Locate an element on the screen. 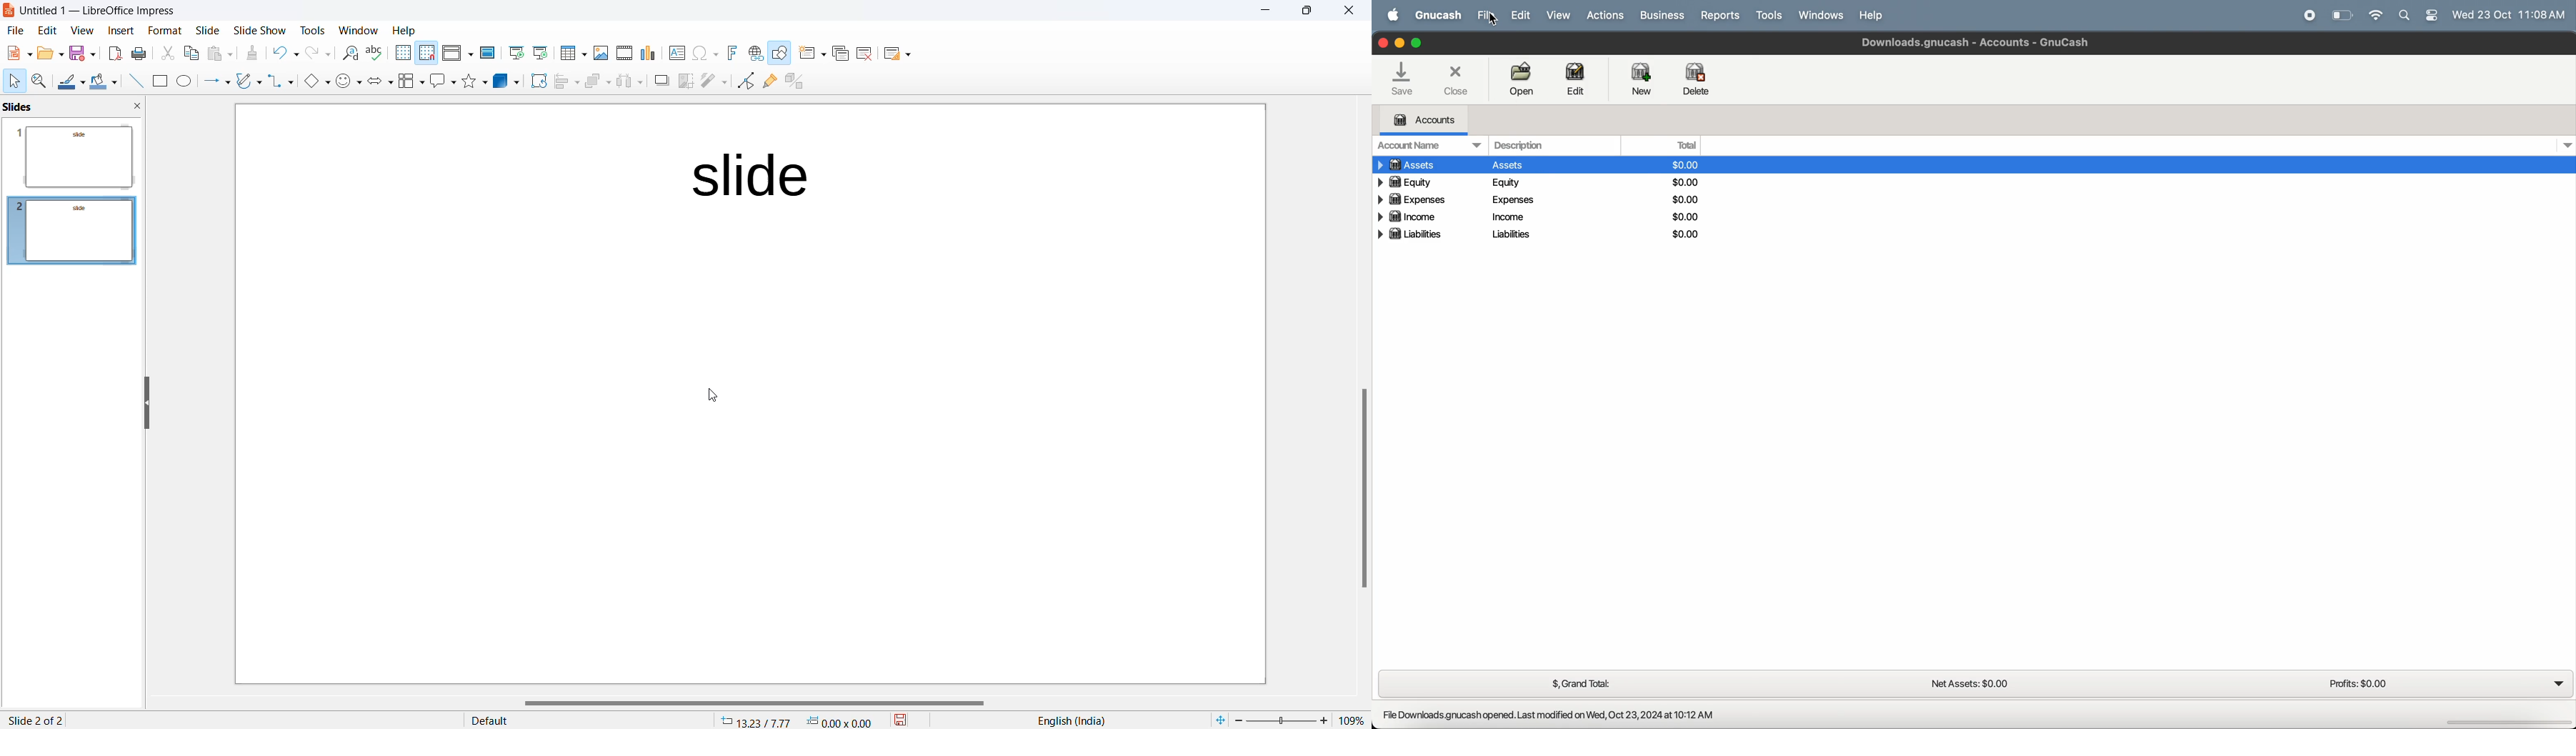 Image resolution: width=2576 pixels, height=756 pixels. Align is located at coordinates (563, 82).